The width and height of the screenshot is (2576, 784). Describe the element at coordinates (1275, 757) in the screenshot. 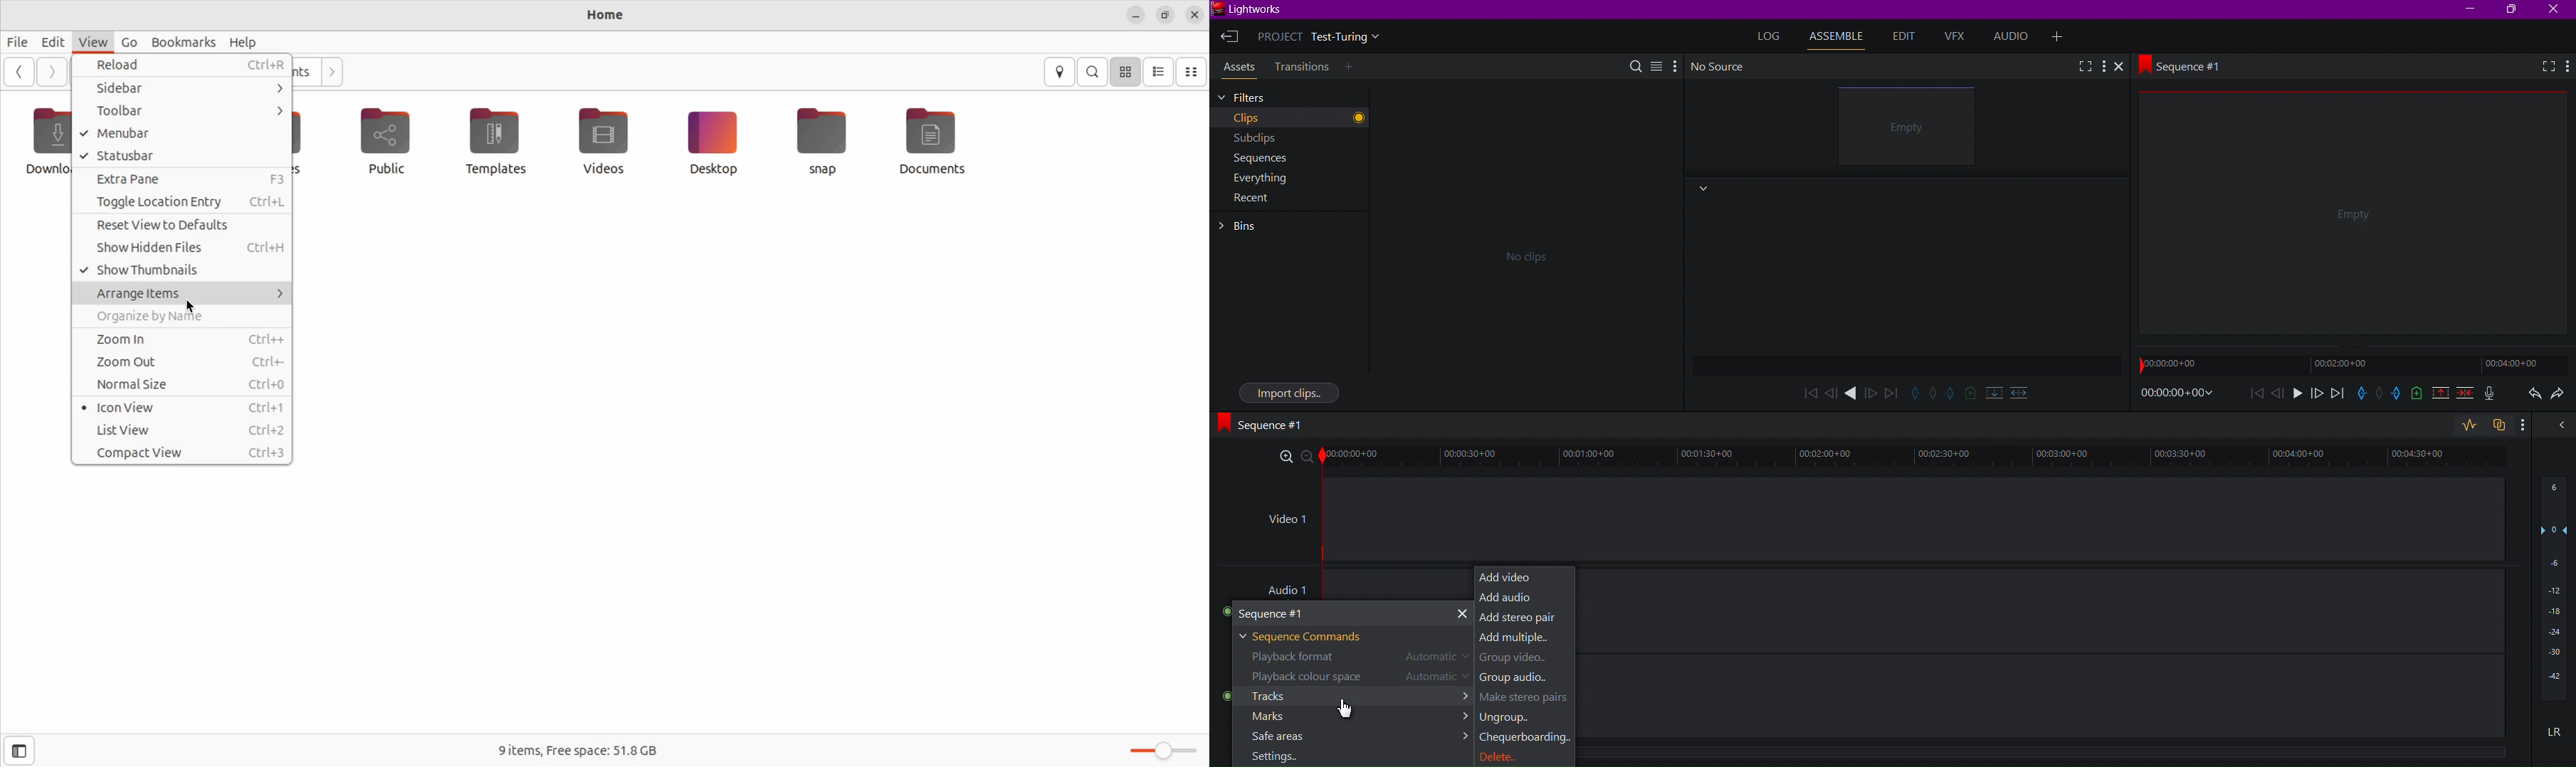

I see `Settings` at that location.